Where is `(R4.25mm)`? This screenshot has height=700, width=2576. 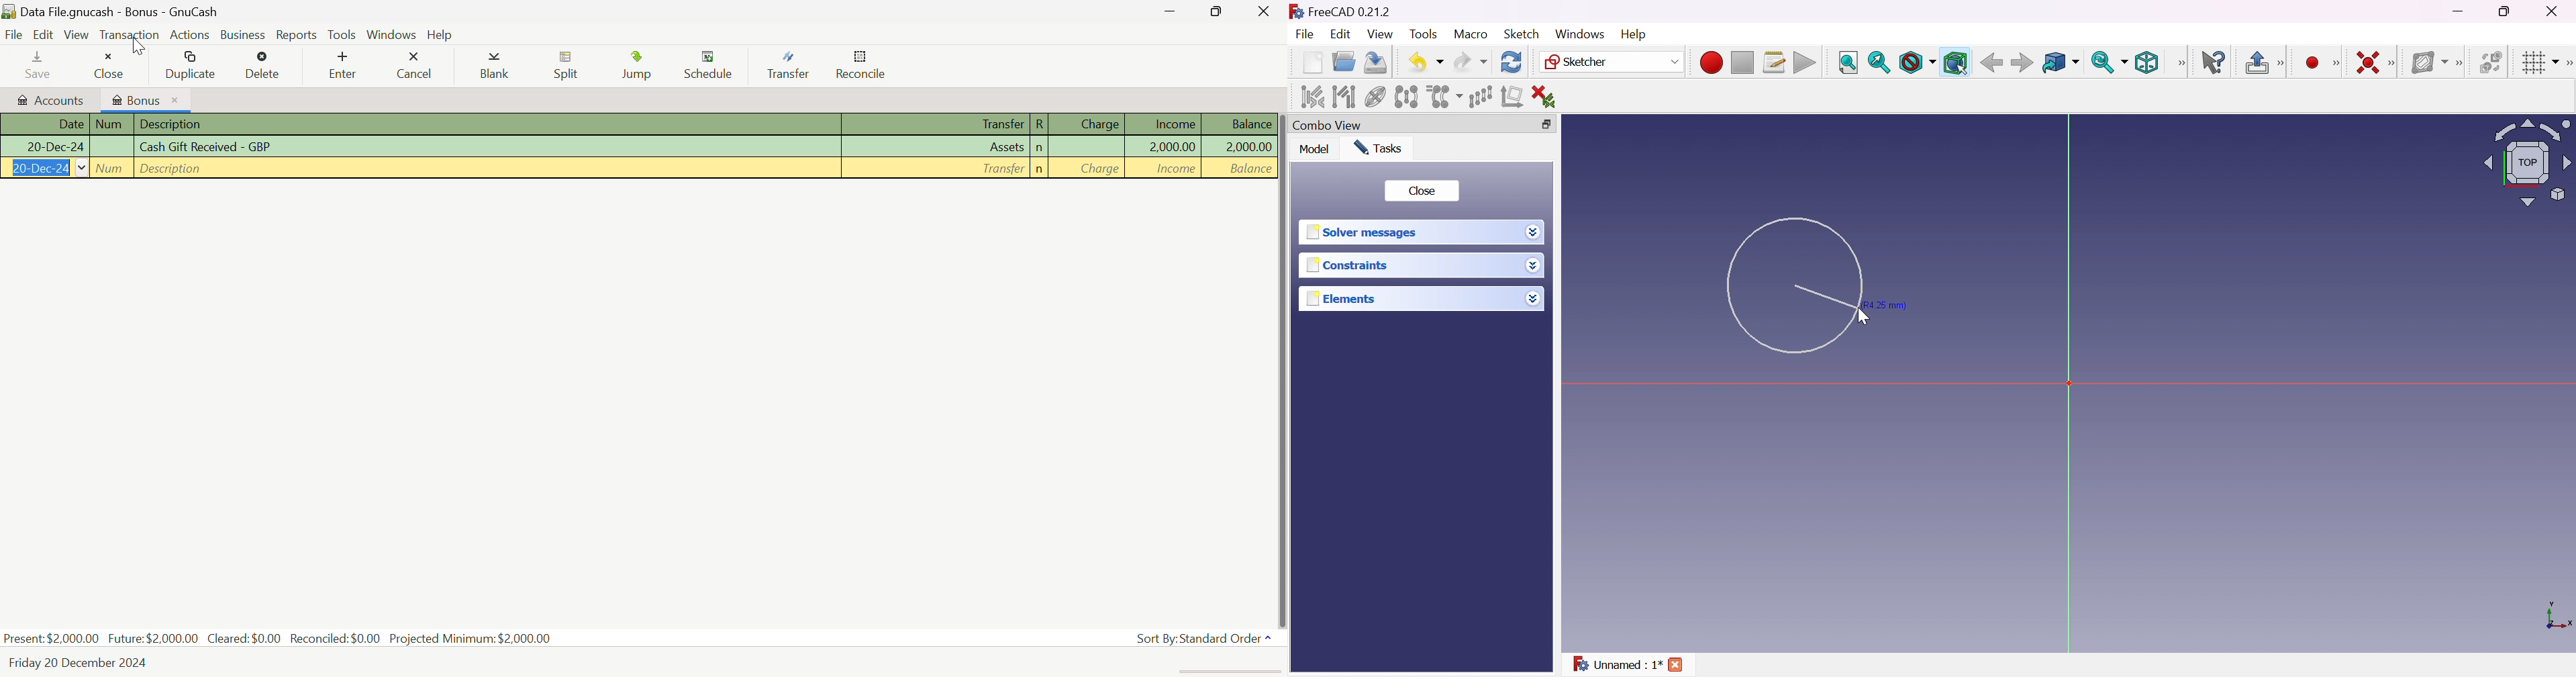
(R4.25mm) is located at coordinates (1884, 306).